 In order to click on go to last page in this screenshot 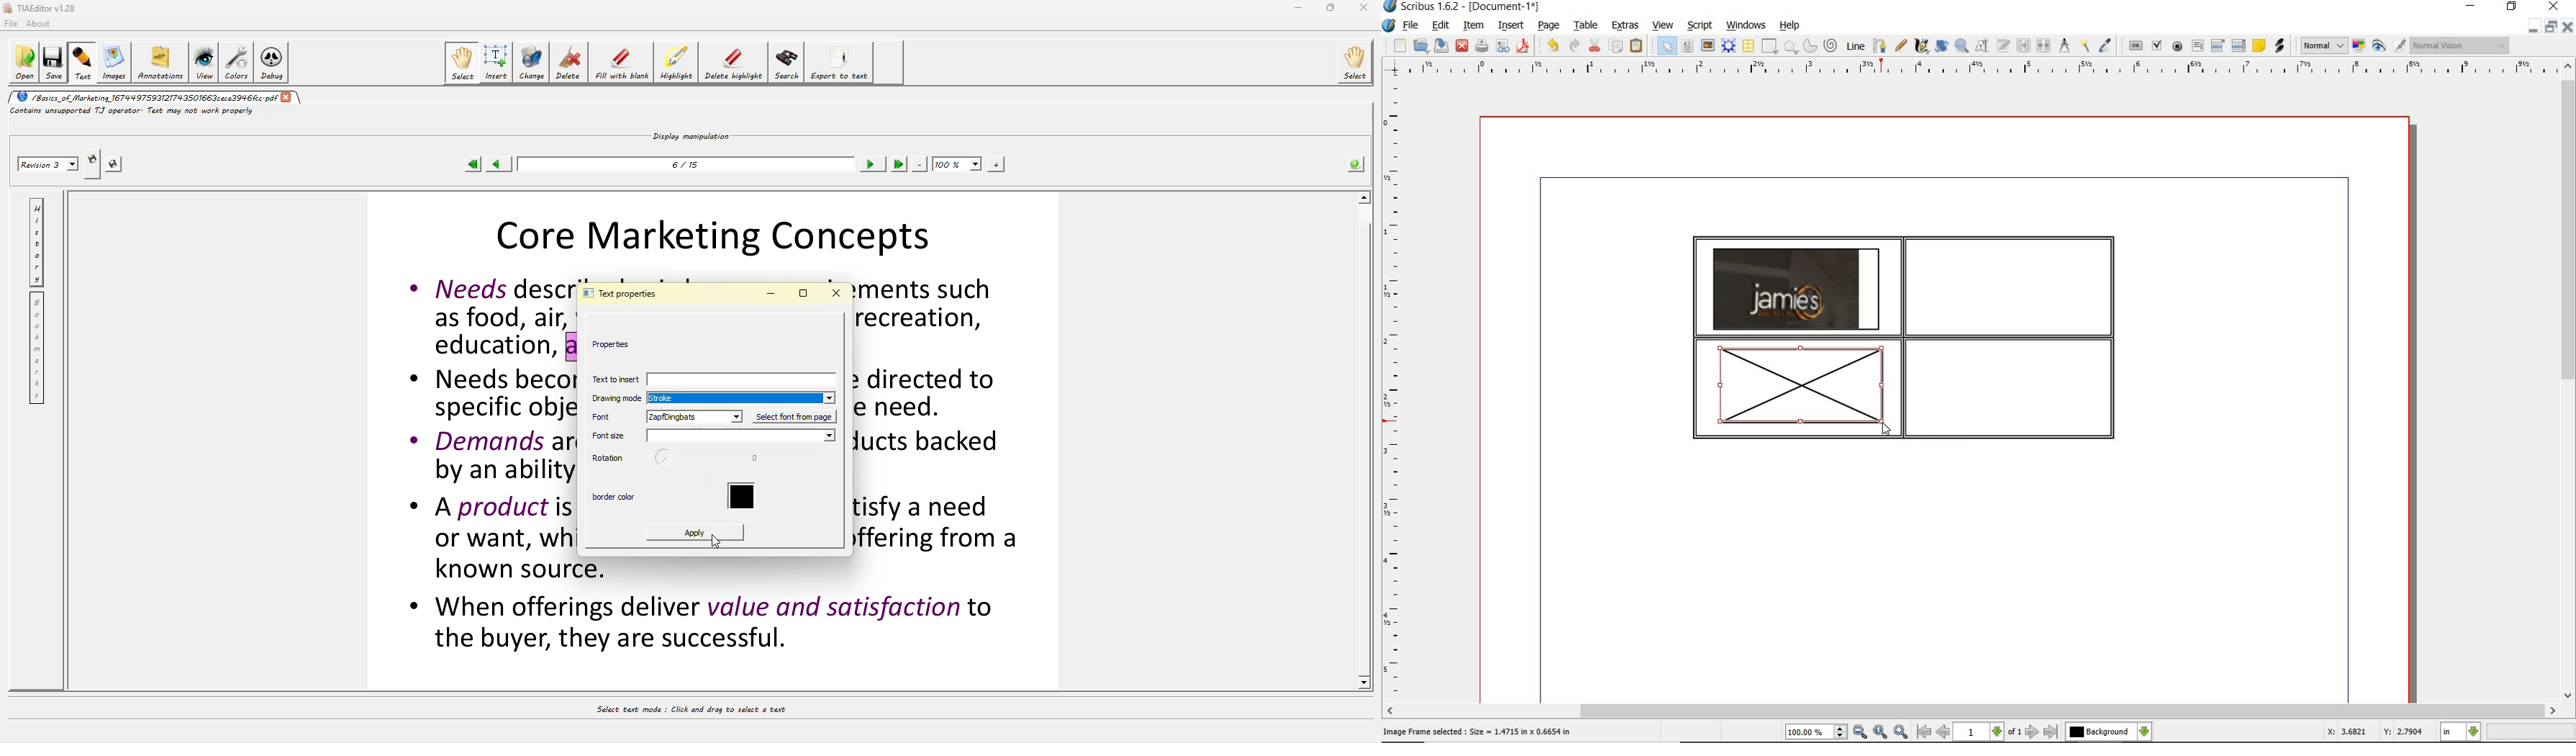, I will do `click(2052, 732)`.